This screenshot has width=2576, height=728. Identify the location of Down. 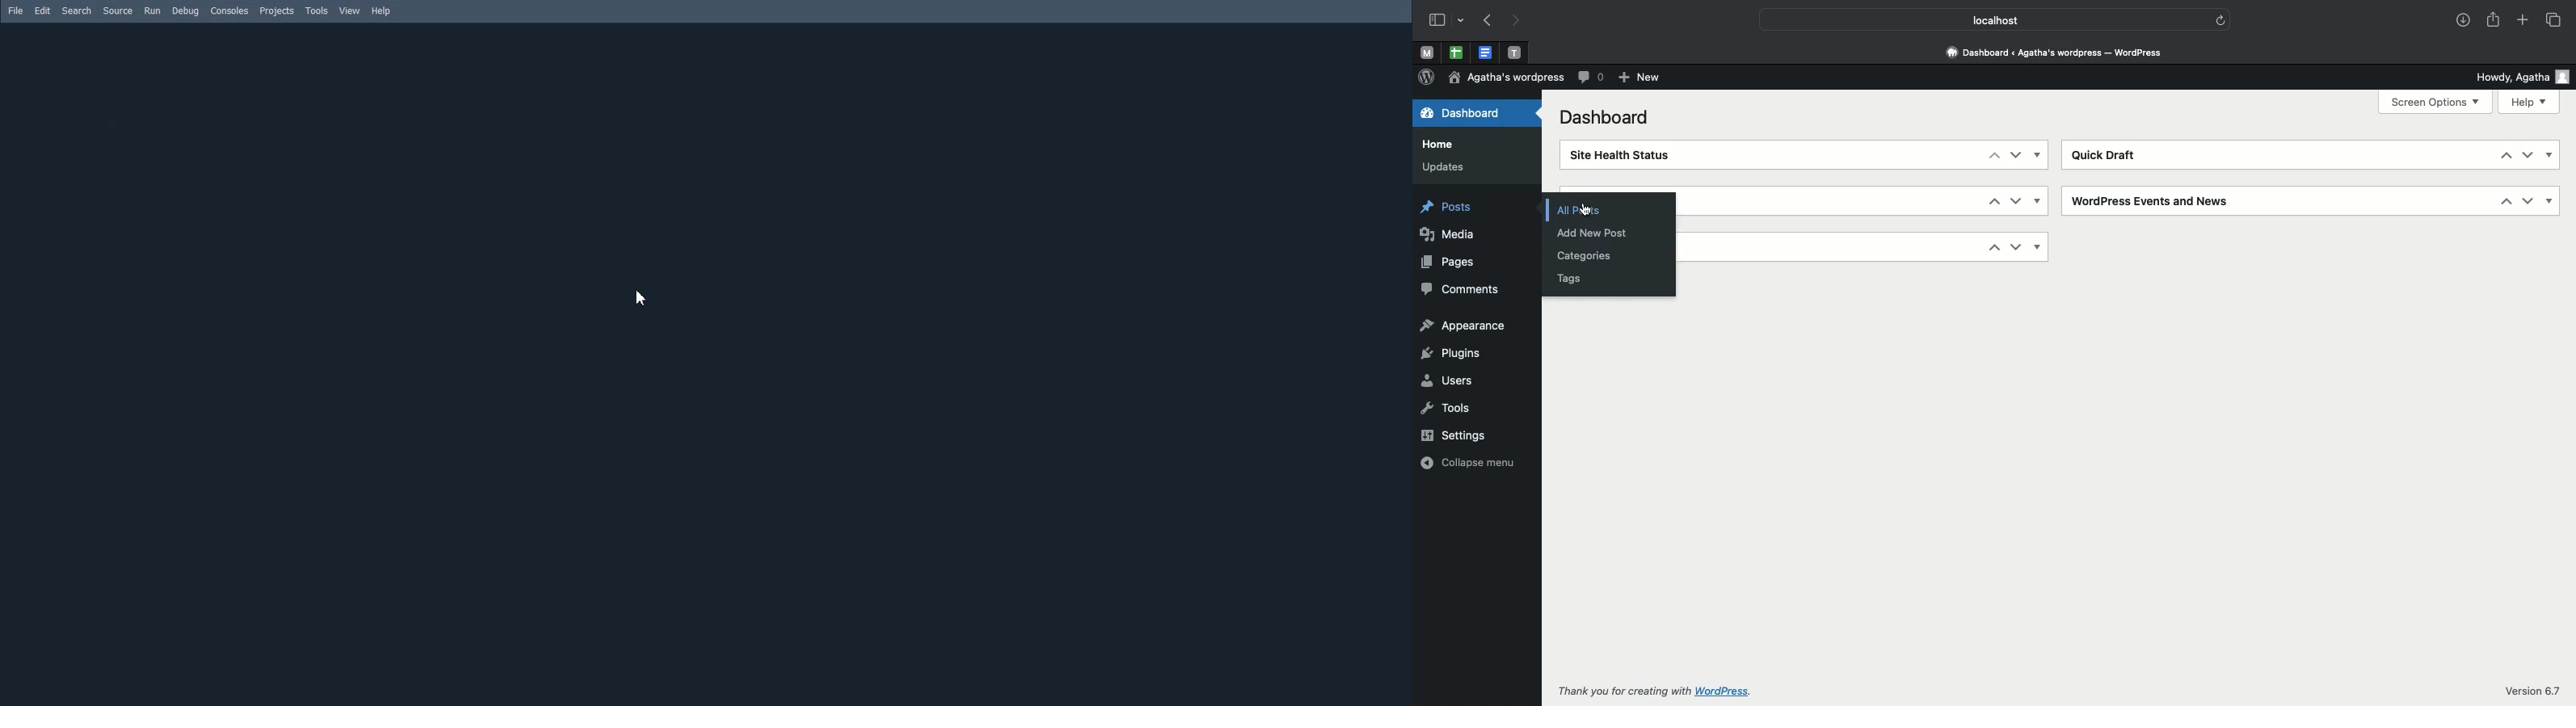
(2528, 200).